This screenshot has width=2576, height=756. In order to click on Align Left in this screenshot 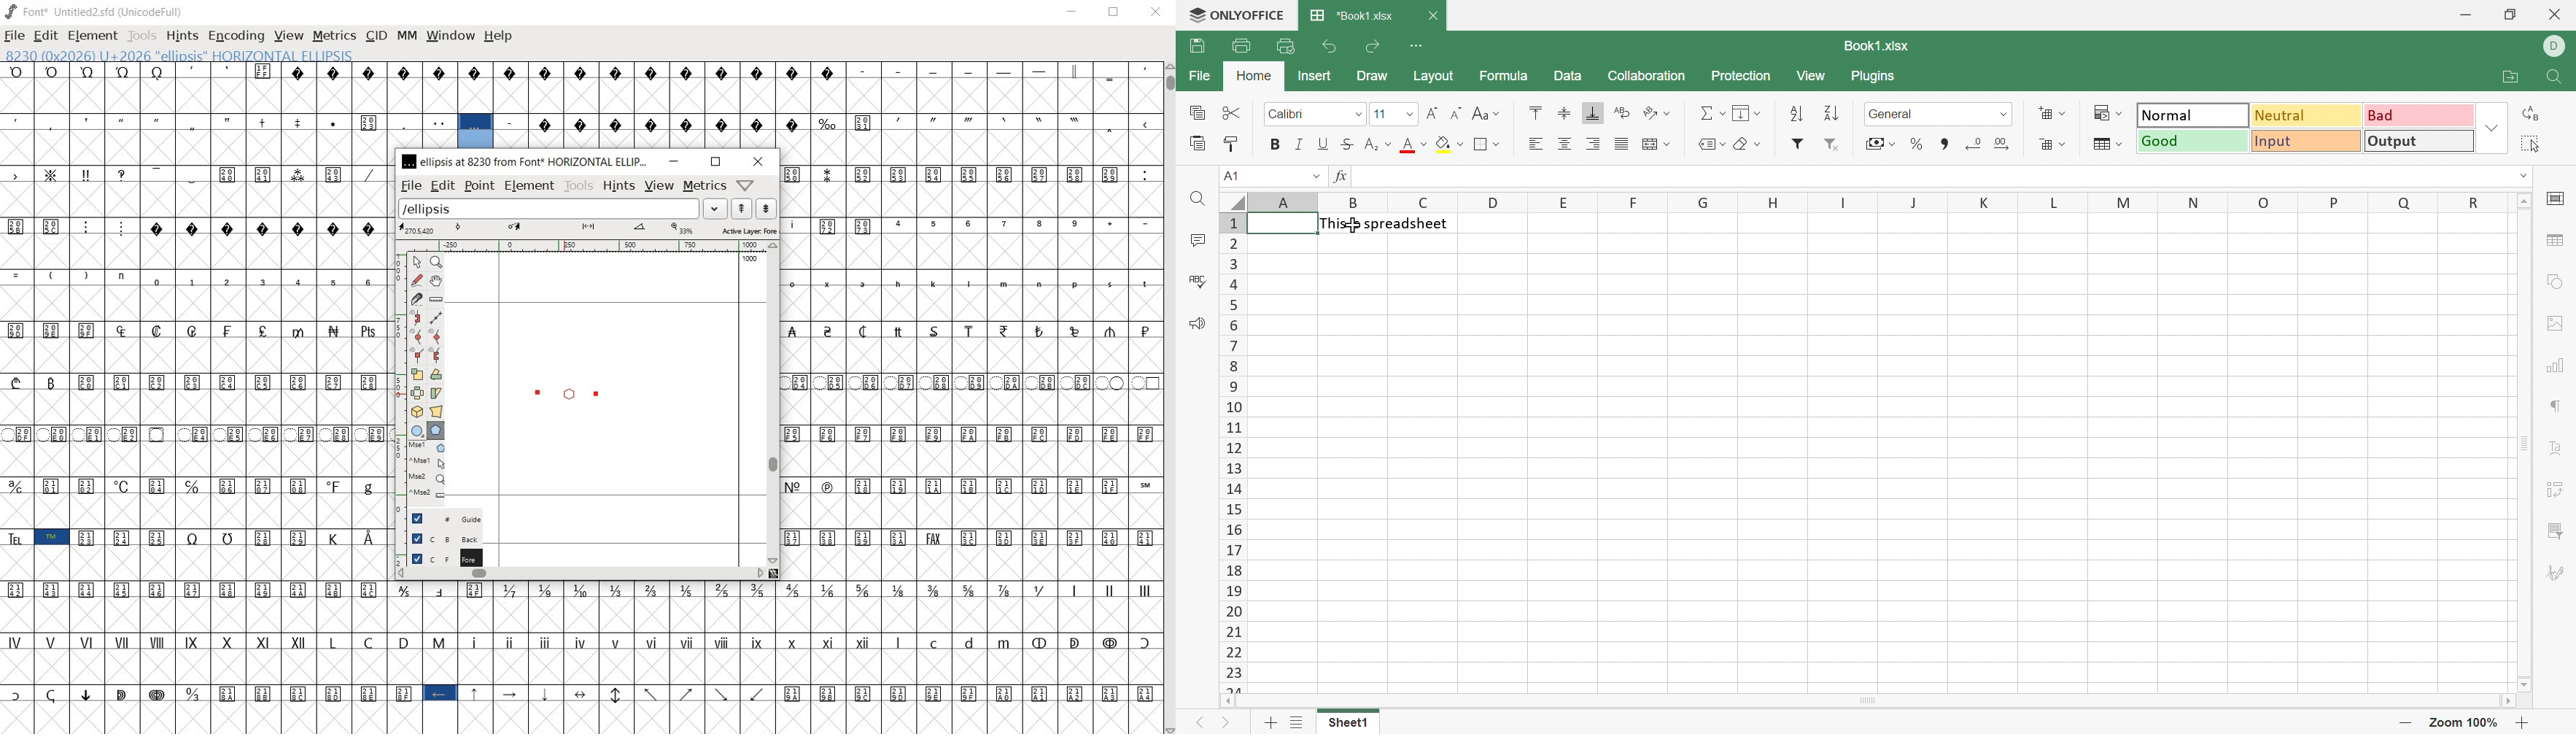, I will do `click(1538, 144)`.